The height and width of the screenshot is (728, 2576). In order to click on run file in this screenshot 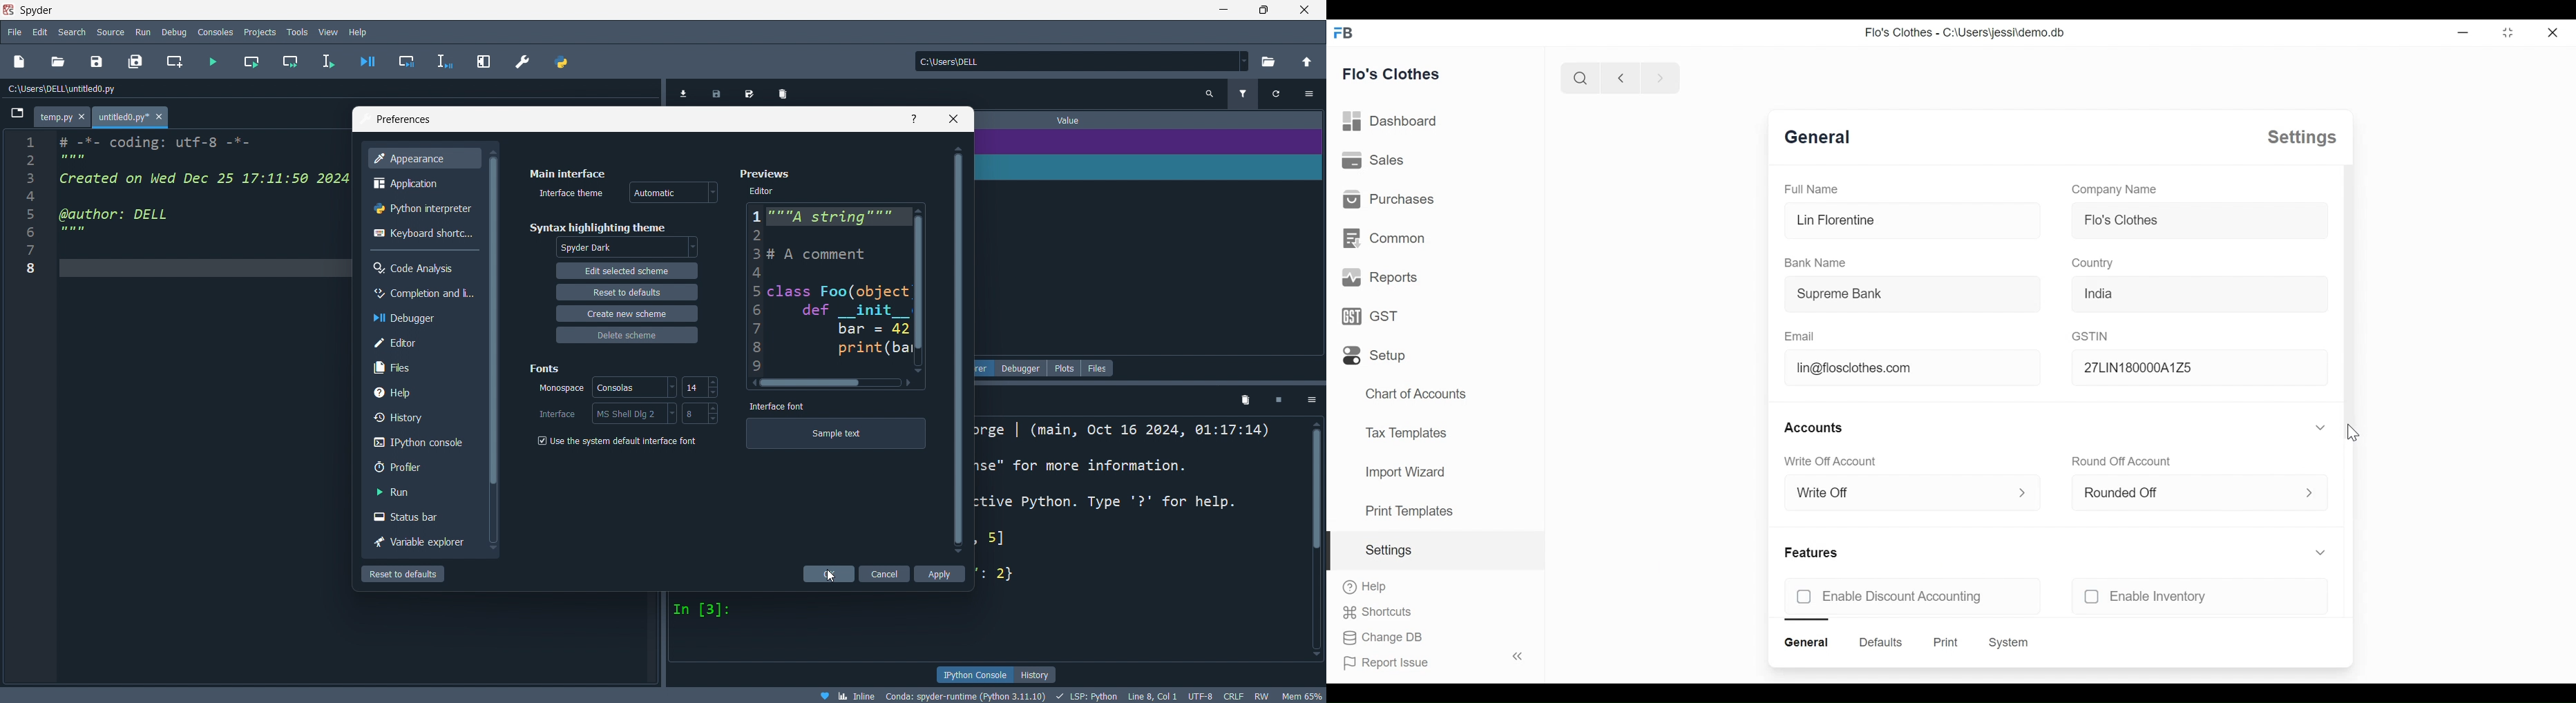, I will do `click(218, 61)`.